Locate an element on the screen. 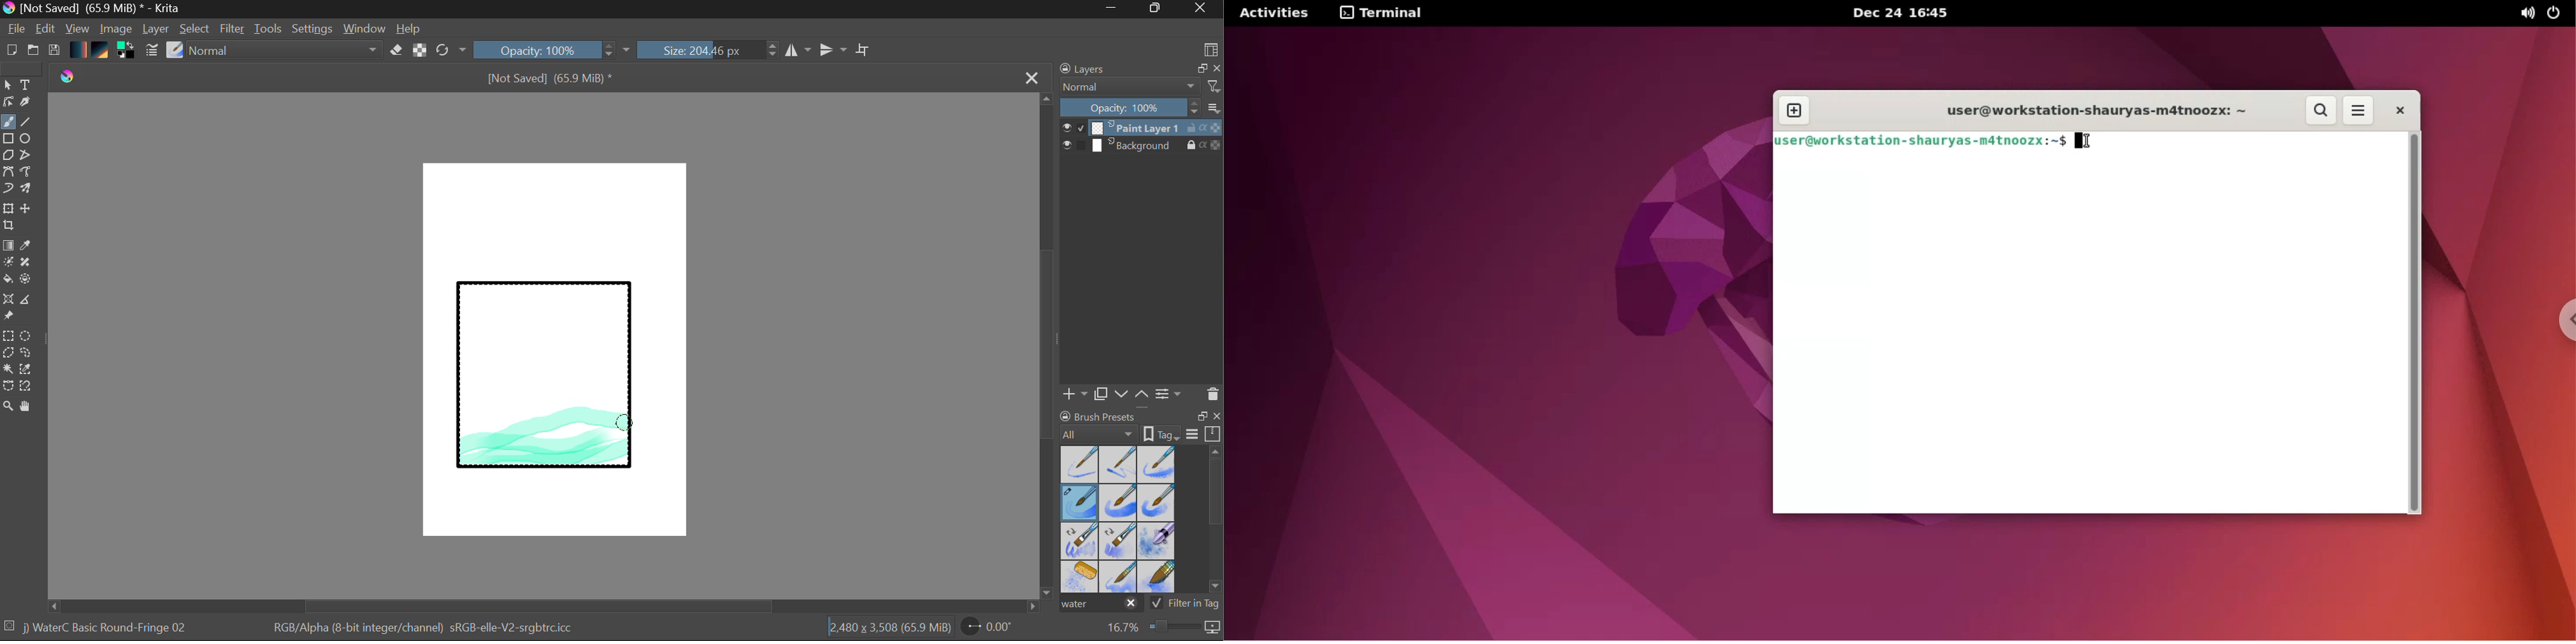  Scroll Bar is located at coordinates (544, 606).